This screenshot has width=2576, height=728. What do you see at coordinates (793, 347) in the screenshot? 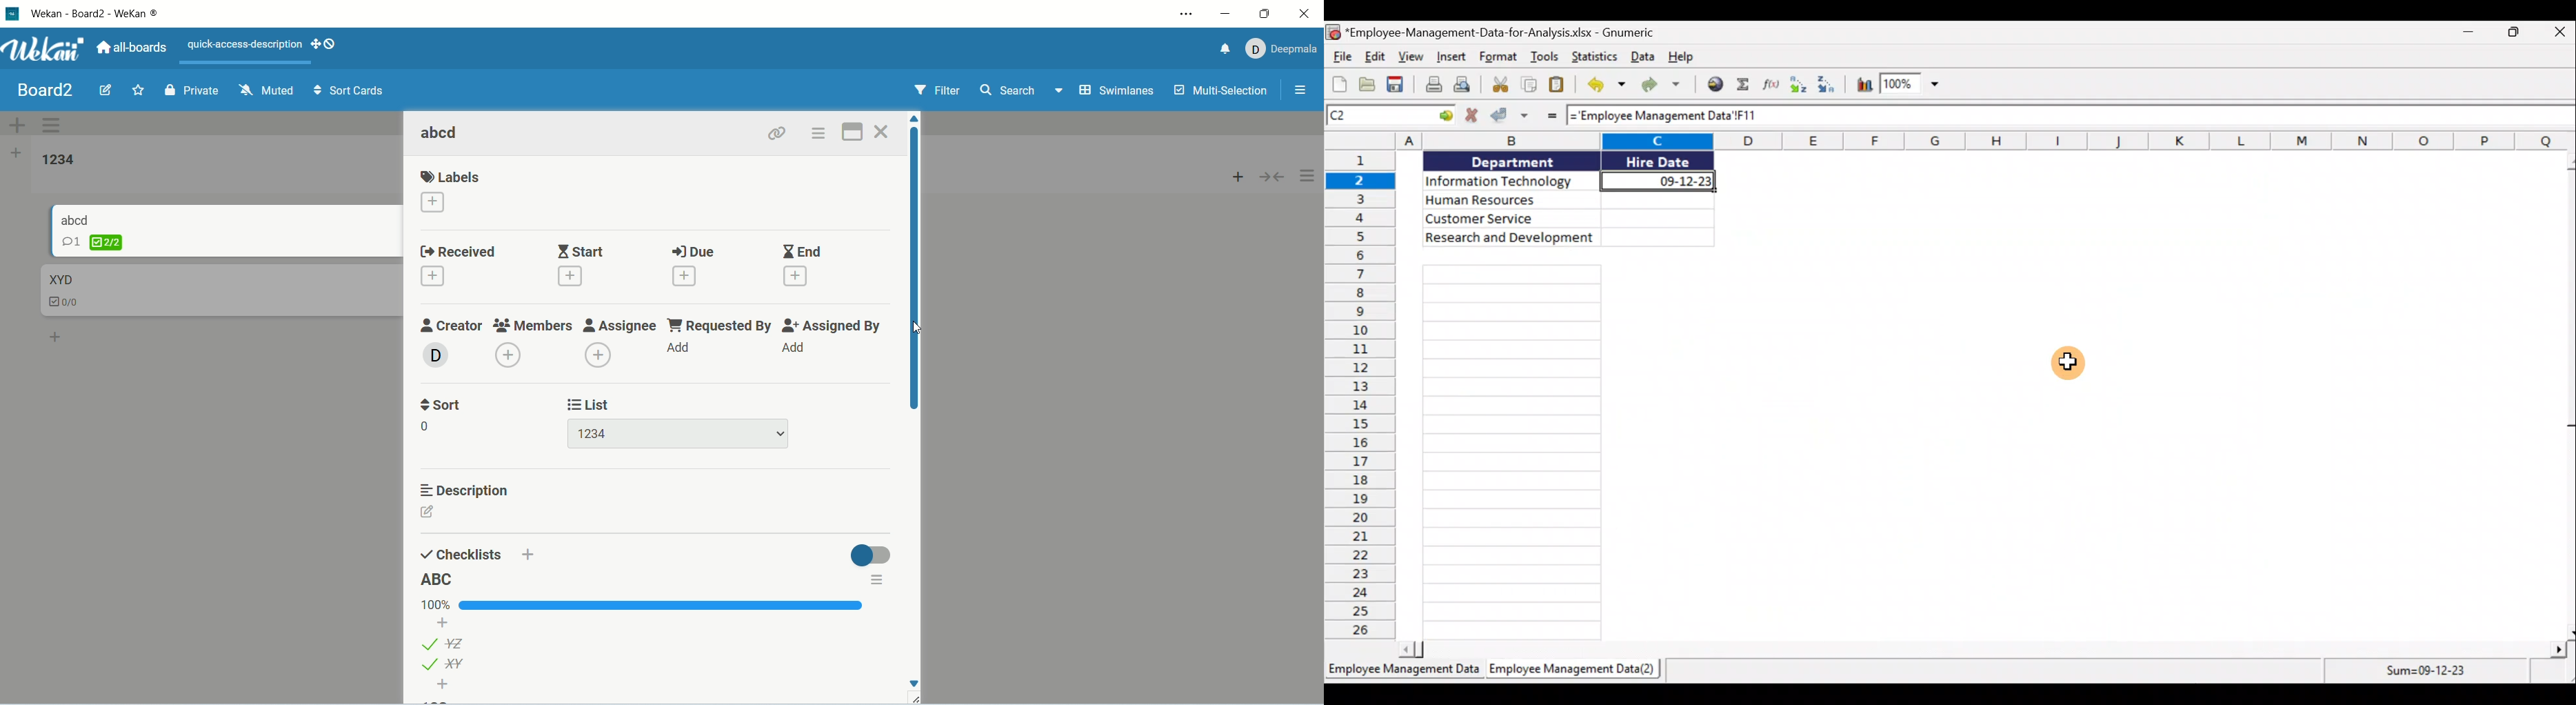
I see `add` at bounding box center [793, 347].